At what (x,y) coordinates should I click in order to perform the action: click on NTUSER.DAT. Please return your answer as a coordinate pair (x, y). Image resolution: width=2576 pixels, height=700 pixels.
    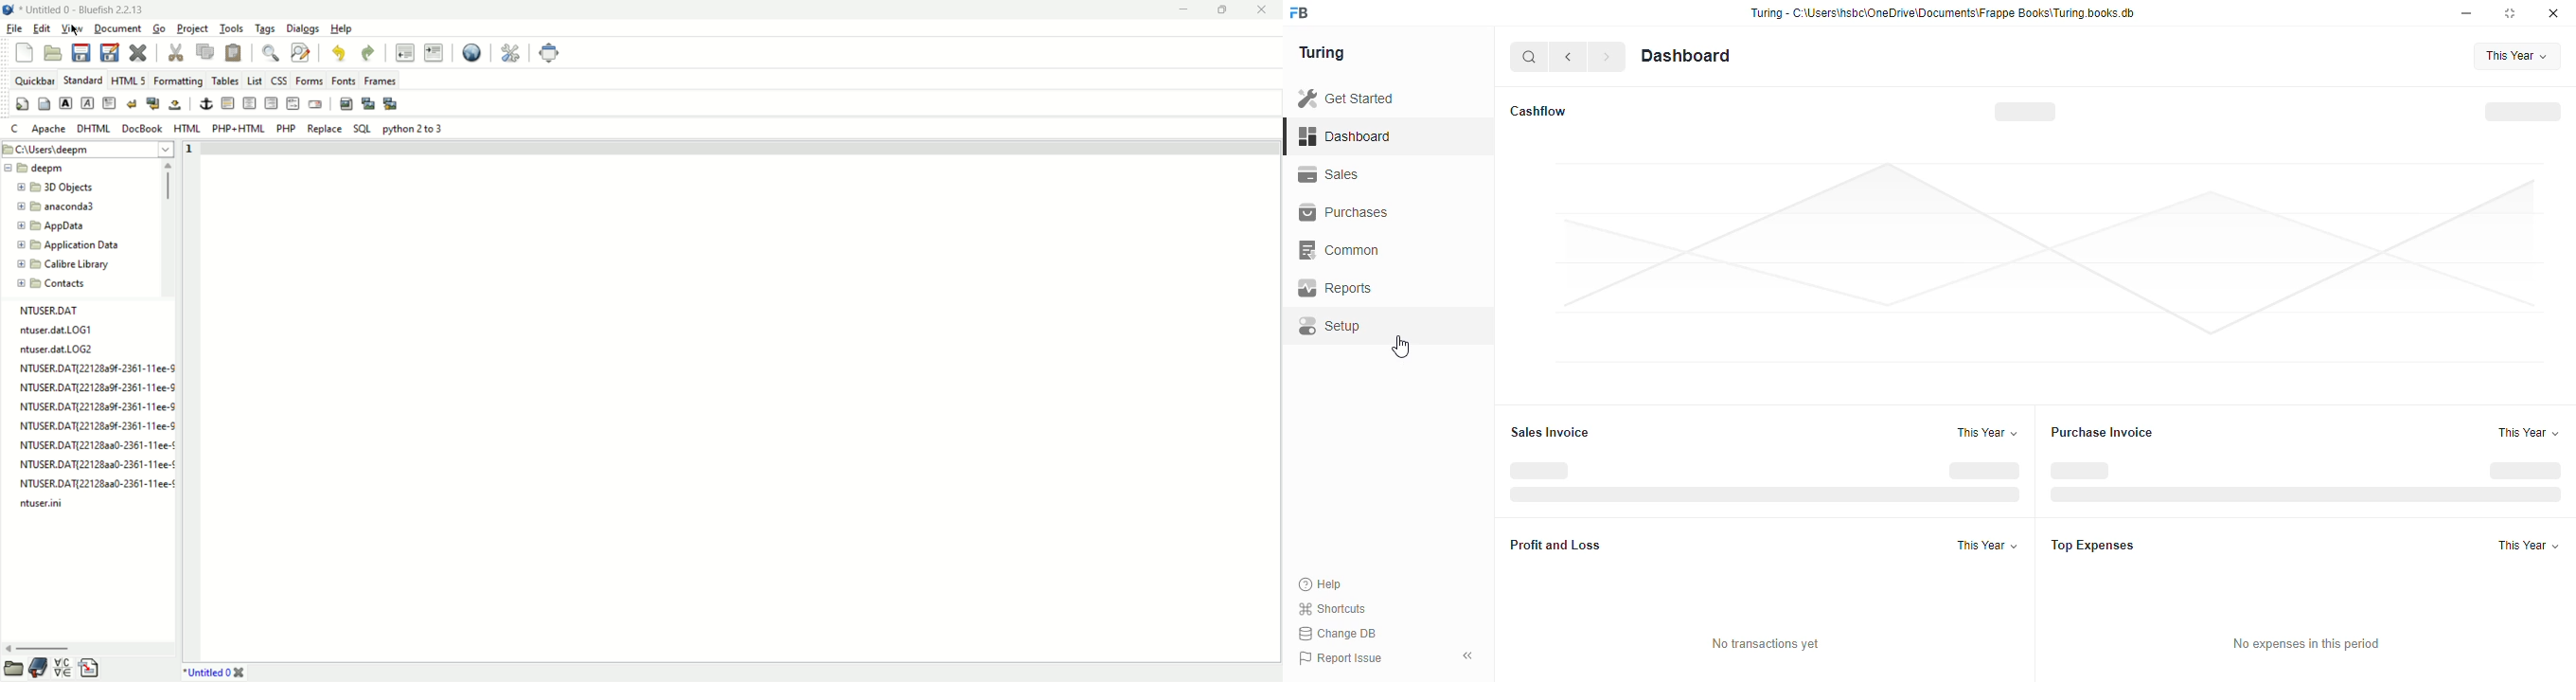
    Looking at the image, I should click on (48, 310).